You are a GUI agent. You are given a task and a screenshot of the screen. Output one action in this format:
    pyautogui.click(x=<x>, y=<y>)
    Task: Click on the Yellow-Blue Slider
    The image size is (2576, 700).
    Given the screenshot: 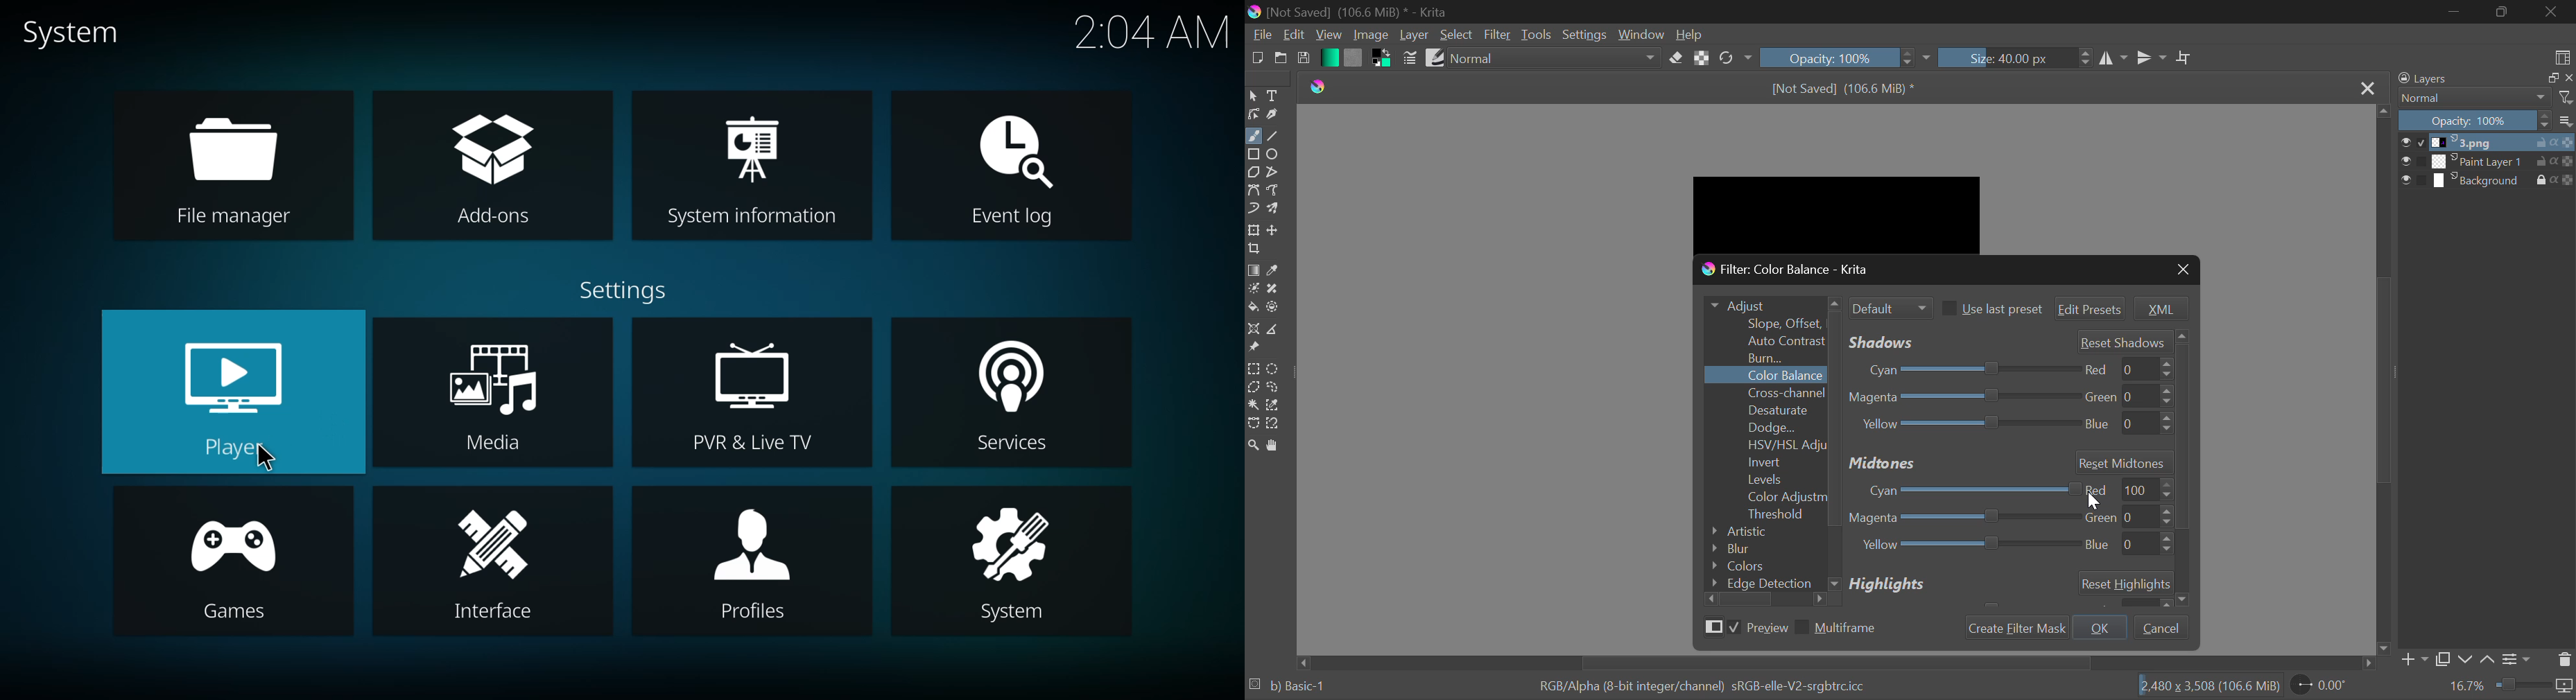 What is the action you would take?
    pyautogui.click(x=1965, y=426)
    